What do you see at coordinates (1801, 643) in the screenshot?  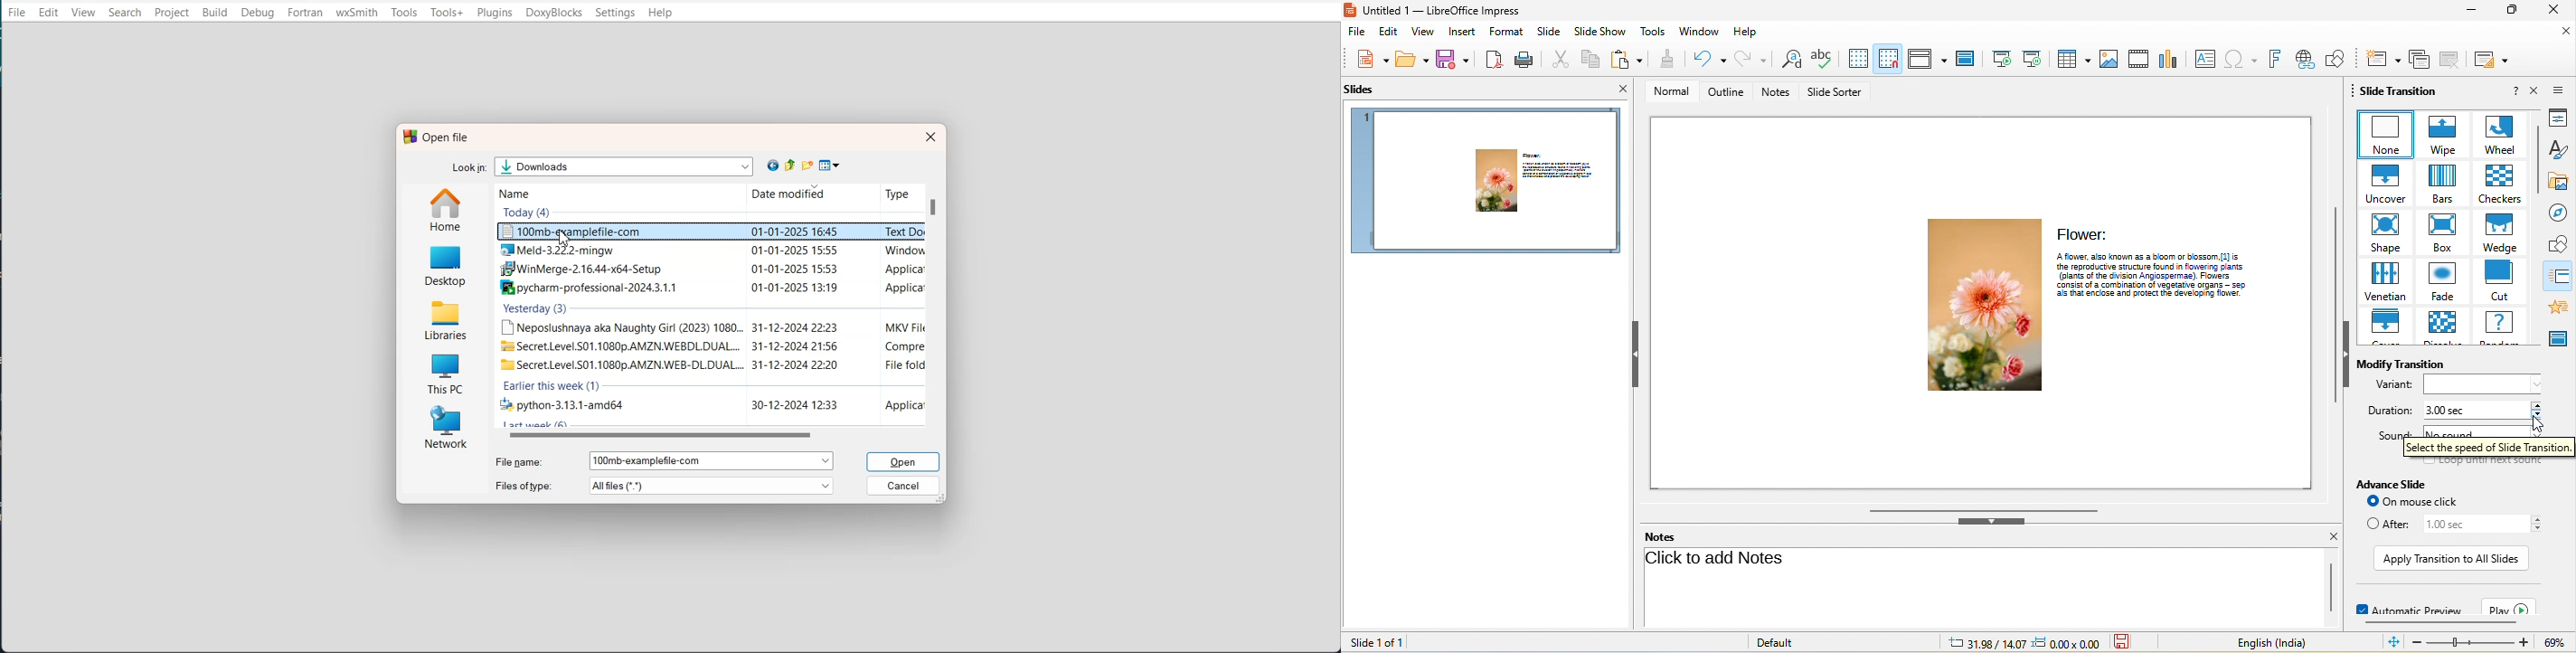 I see `default` at bounding box center [1801, 643].